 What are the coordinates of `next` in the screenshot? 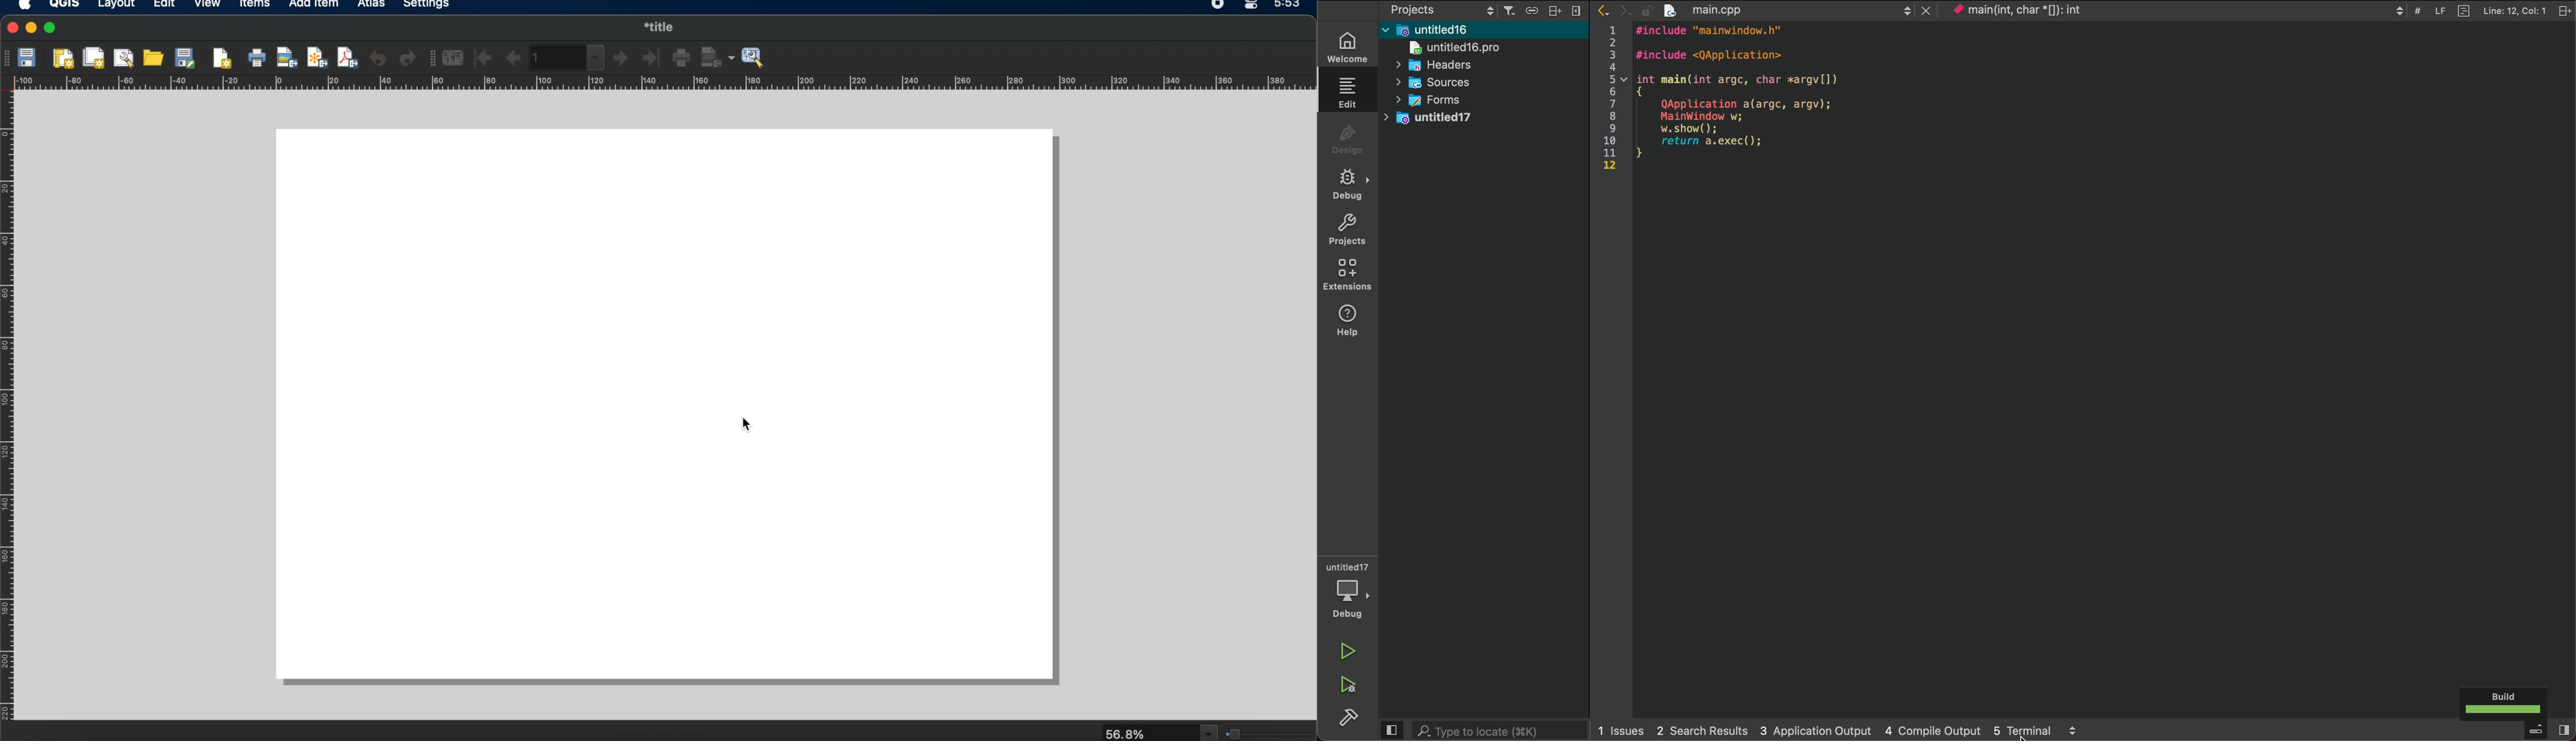 It's located at (1626, 12).